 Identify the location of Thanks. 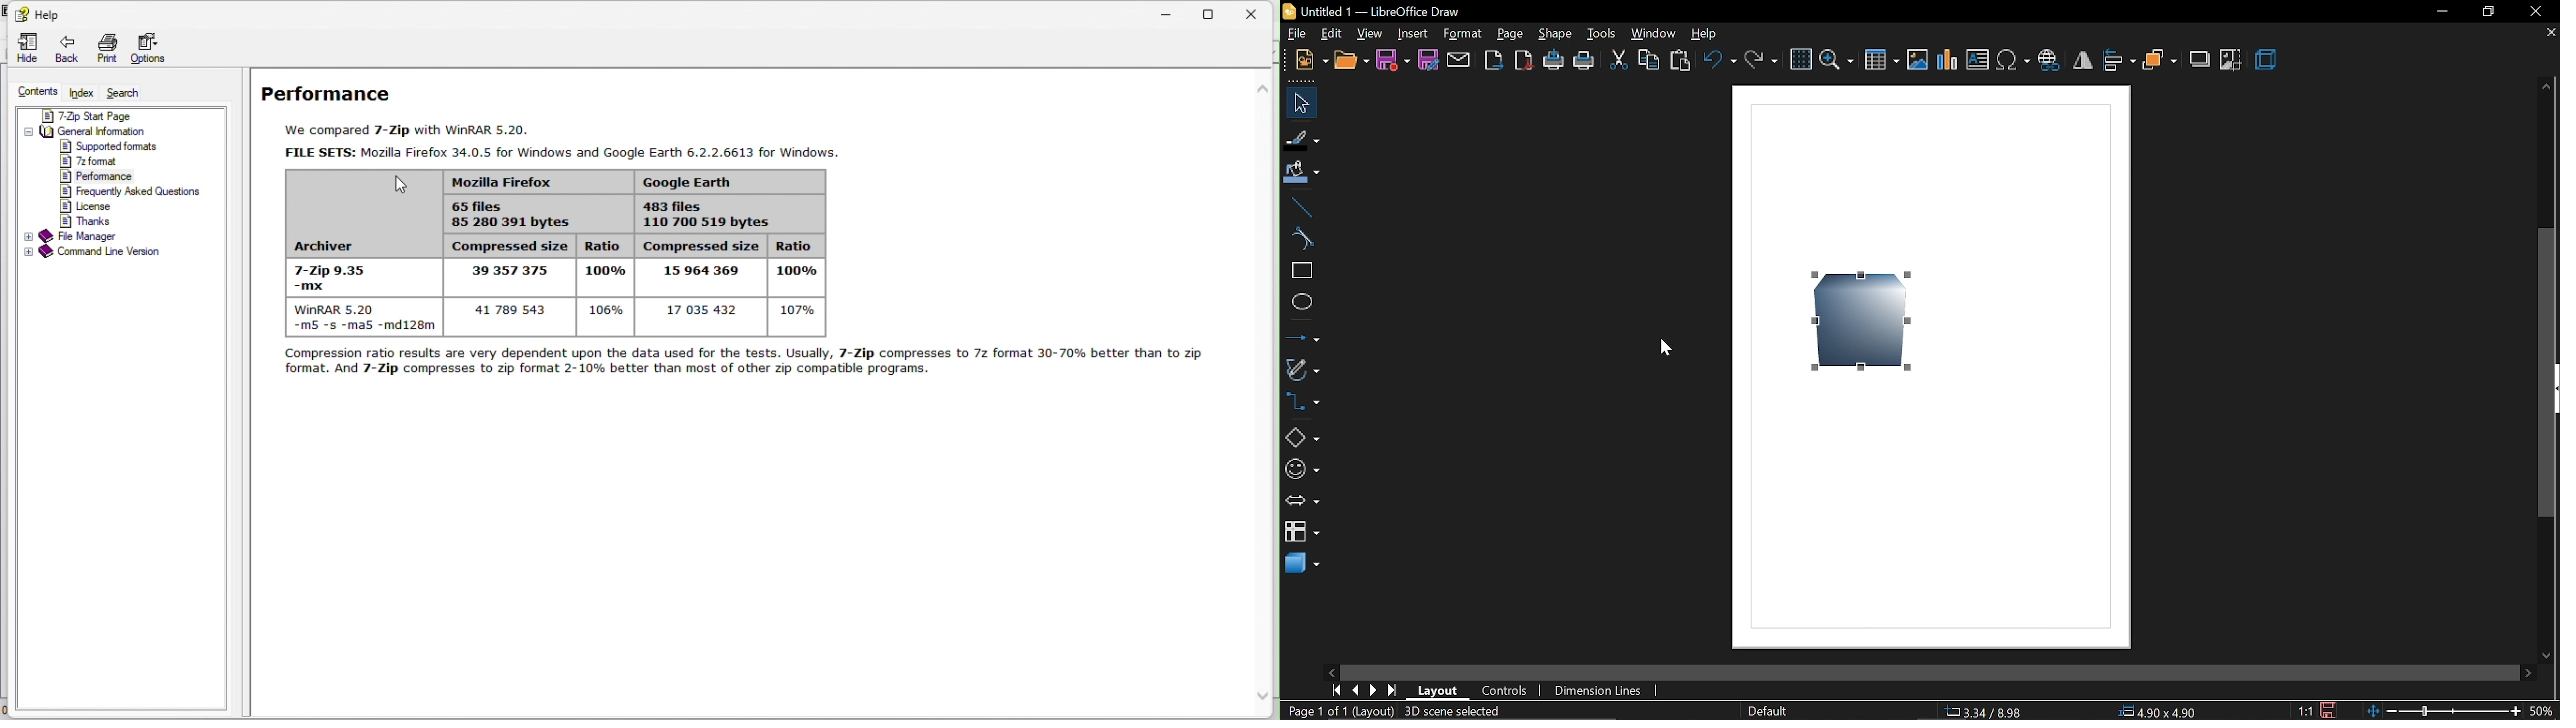
(90, 220).